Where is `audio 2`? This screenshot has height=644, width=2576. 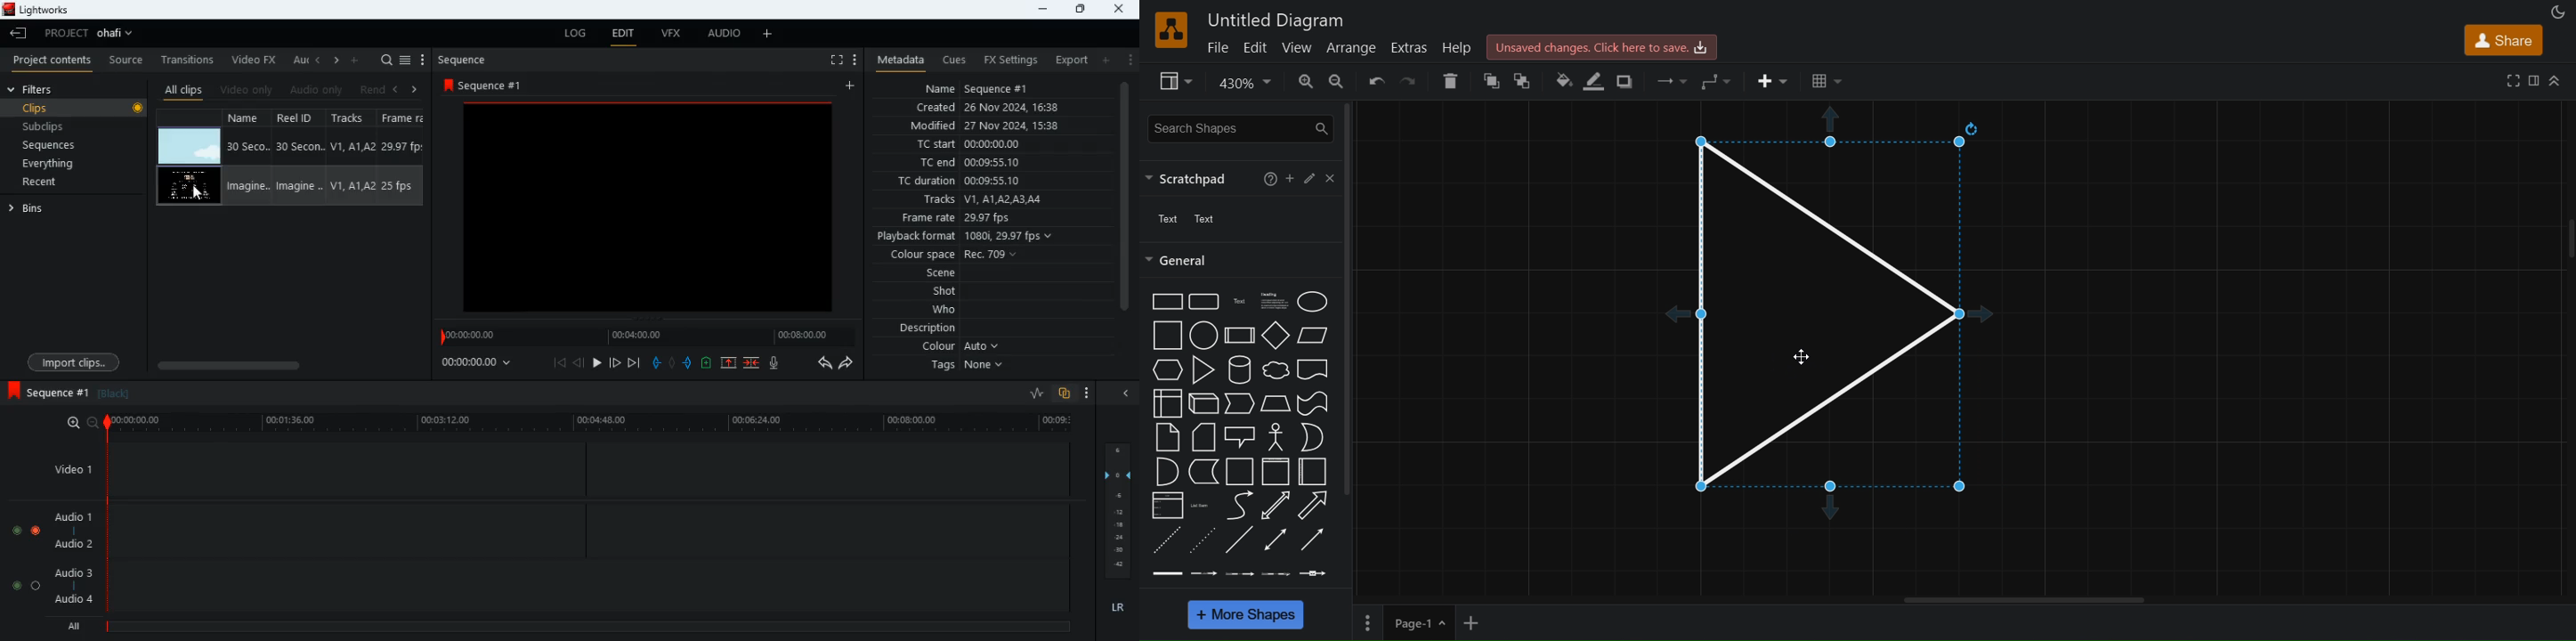
audio 2 is located at coordinates (74, 544).